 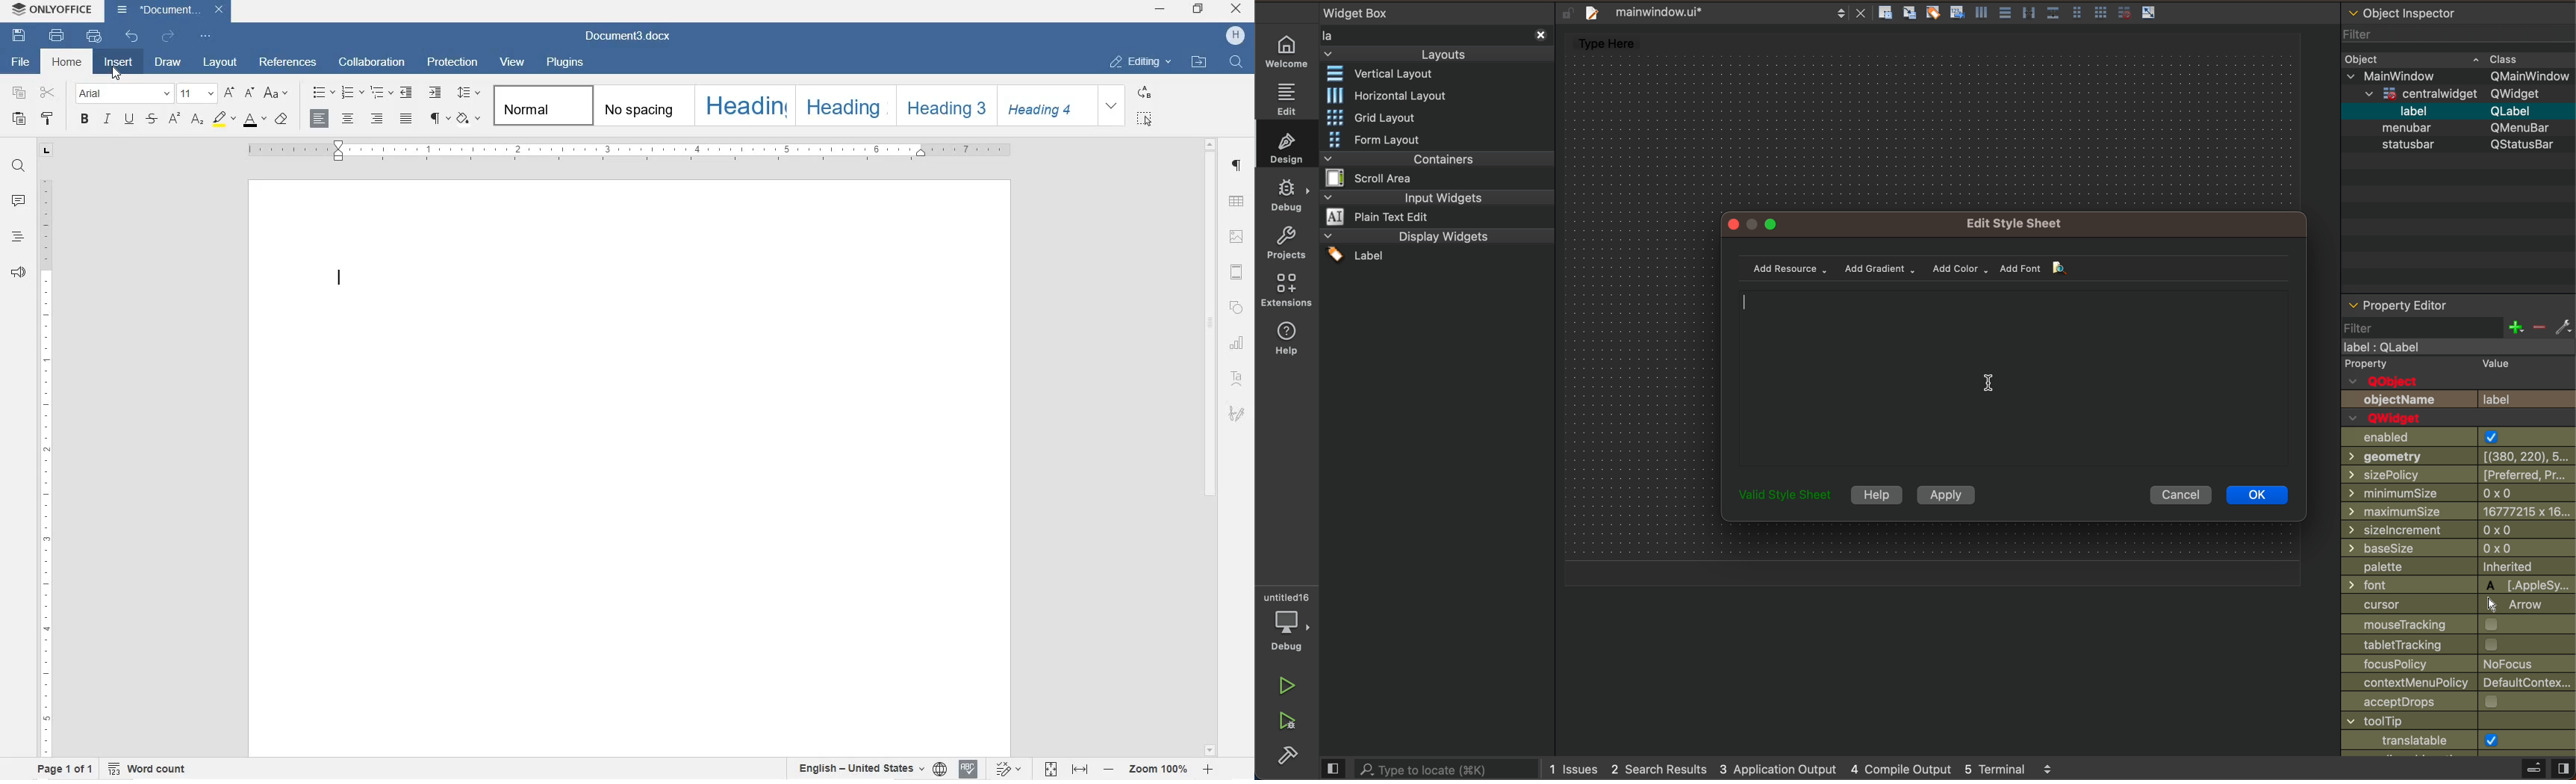 I want to click on HEADING 4, so click(x=1045, y=106).